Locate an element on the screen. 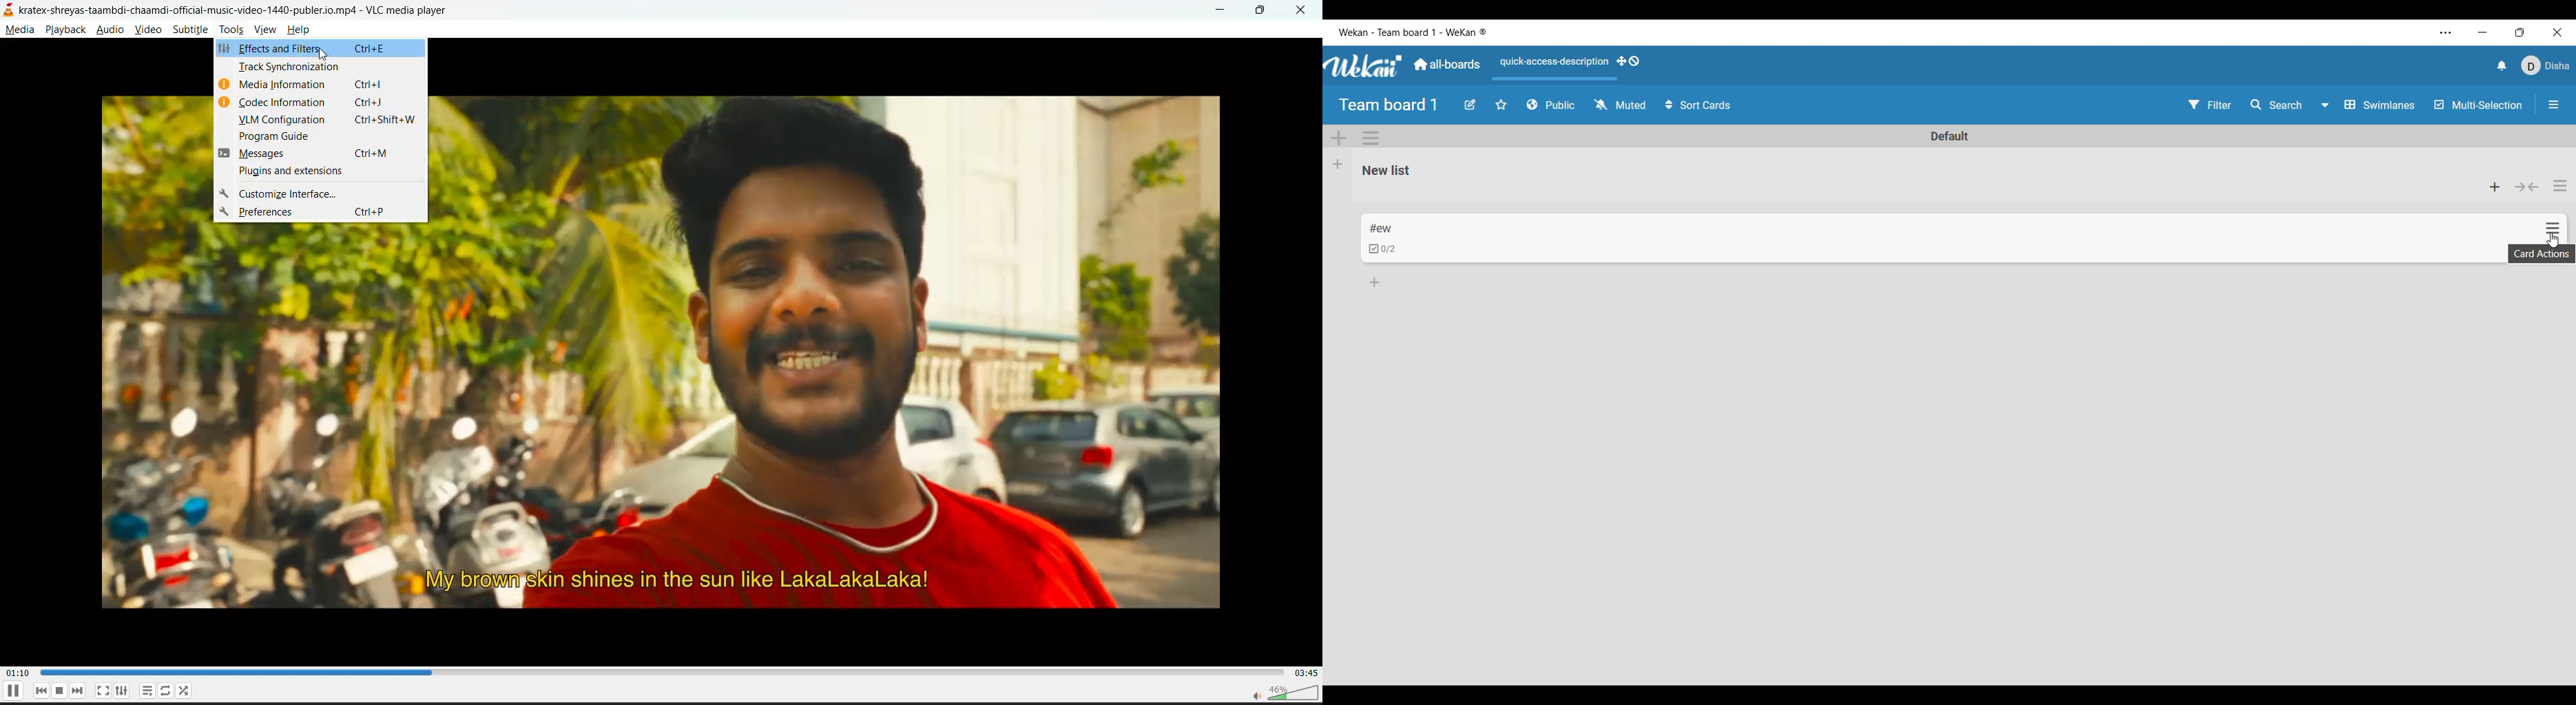  maximize is located at coordinates (1265, 12).